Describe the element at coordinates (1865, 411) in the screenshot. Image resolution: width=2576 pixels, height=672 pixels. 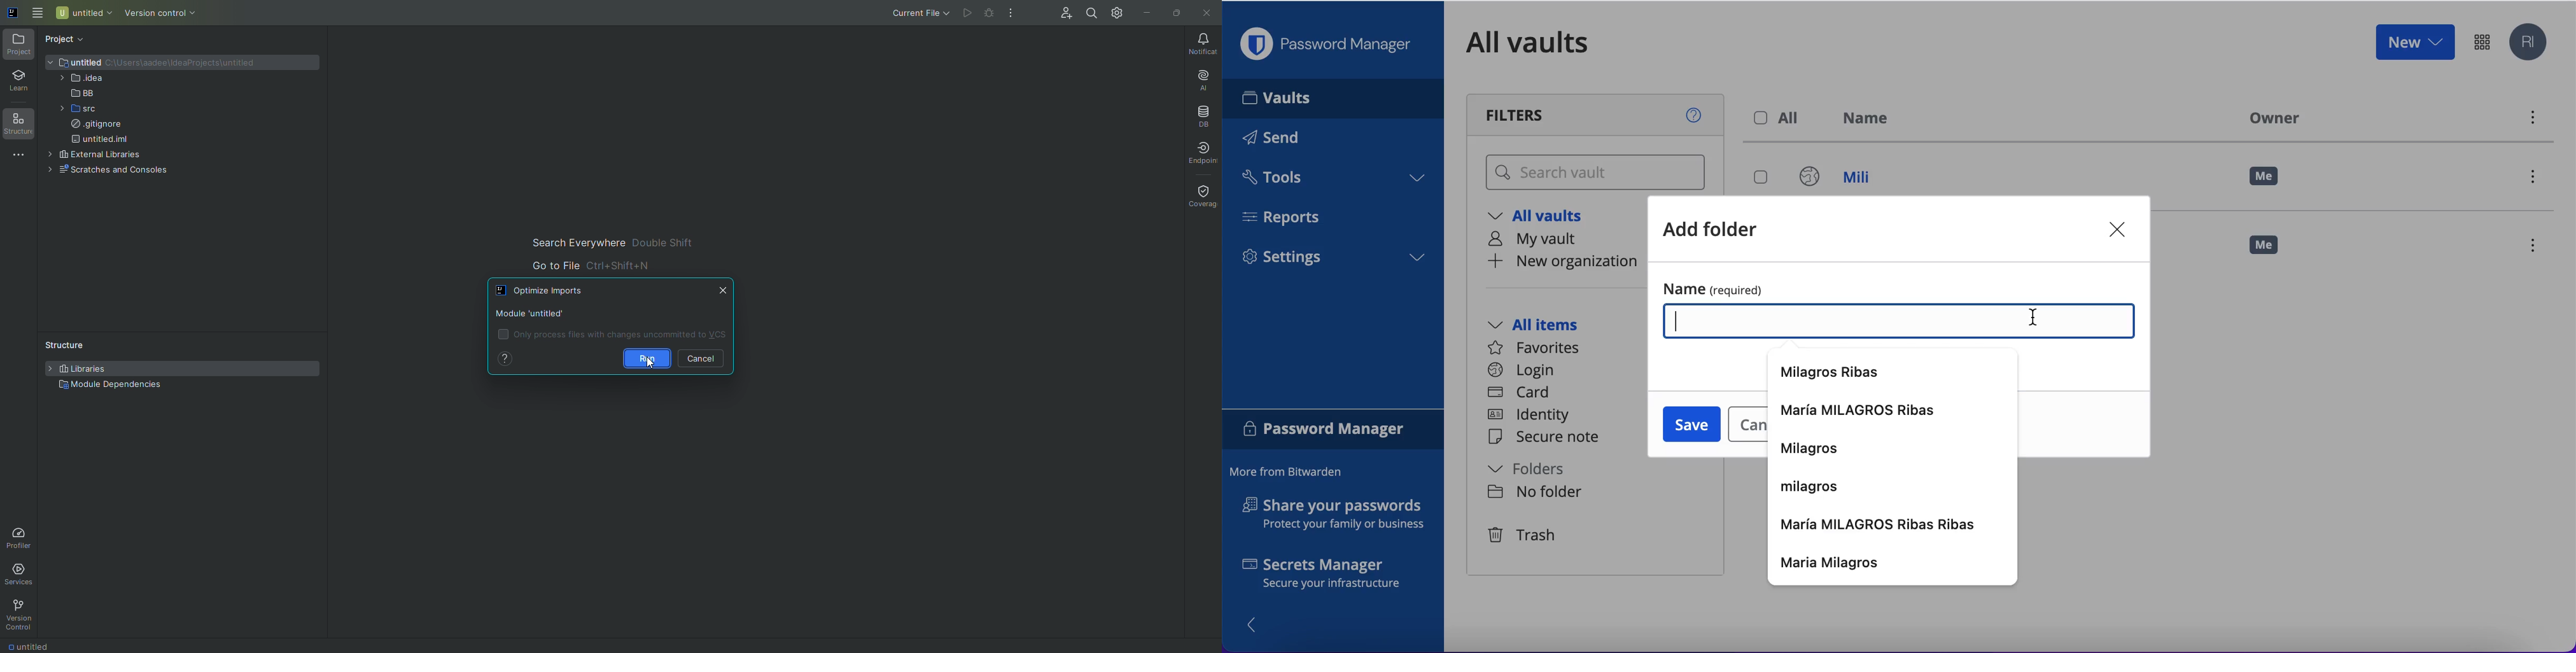
I see `maria milagros ribas` at that location.